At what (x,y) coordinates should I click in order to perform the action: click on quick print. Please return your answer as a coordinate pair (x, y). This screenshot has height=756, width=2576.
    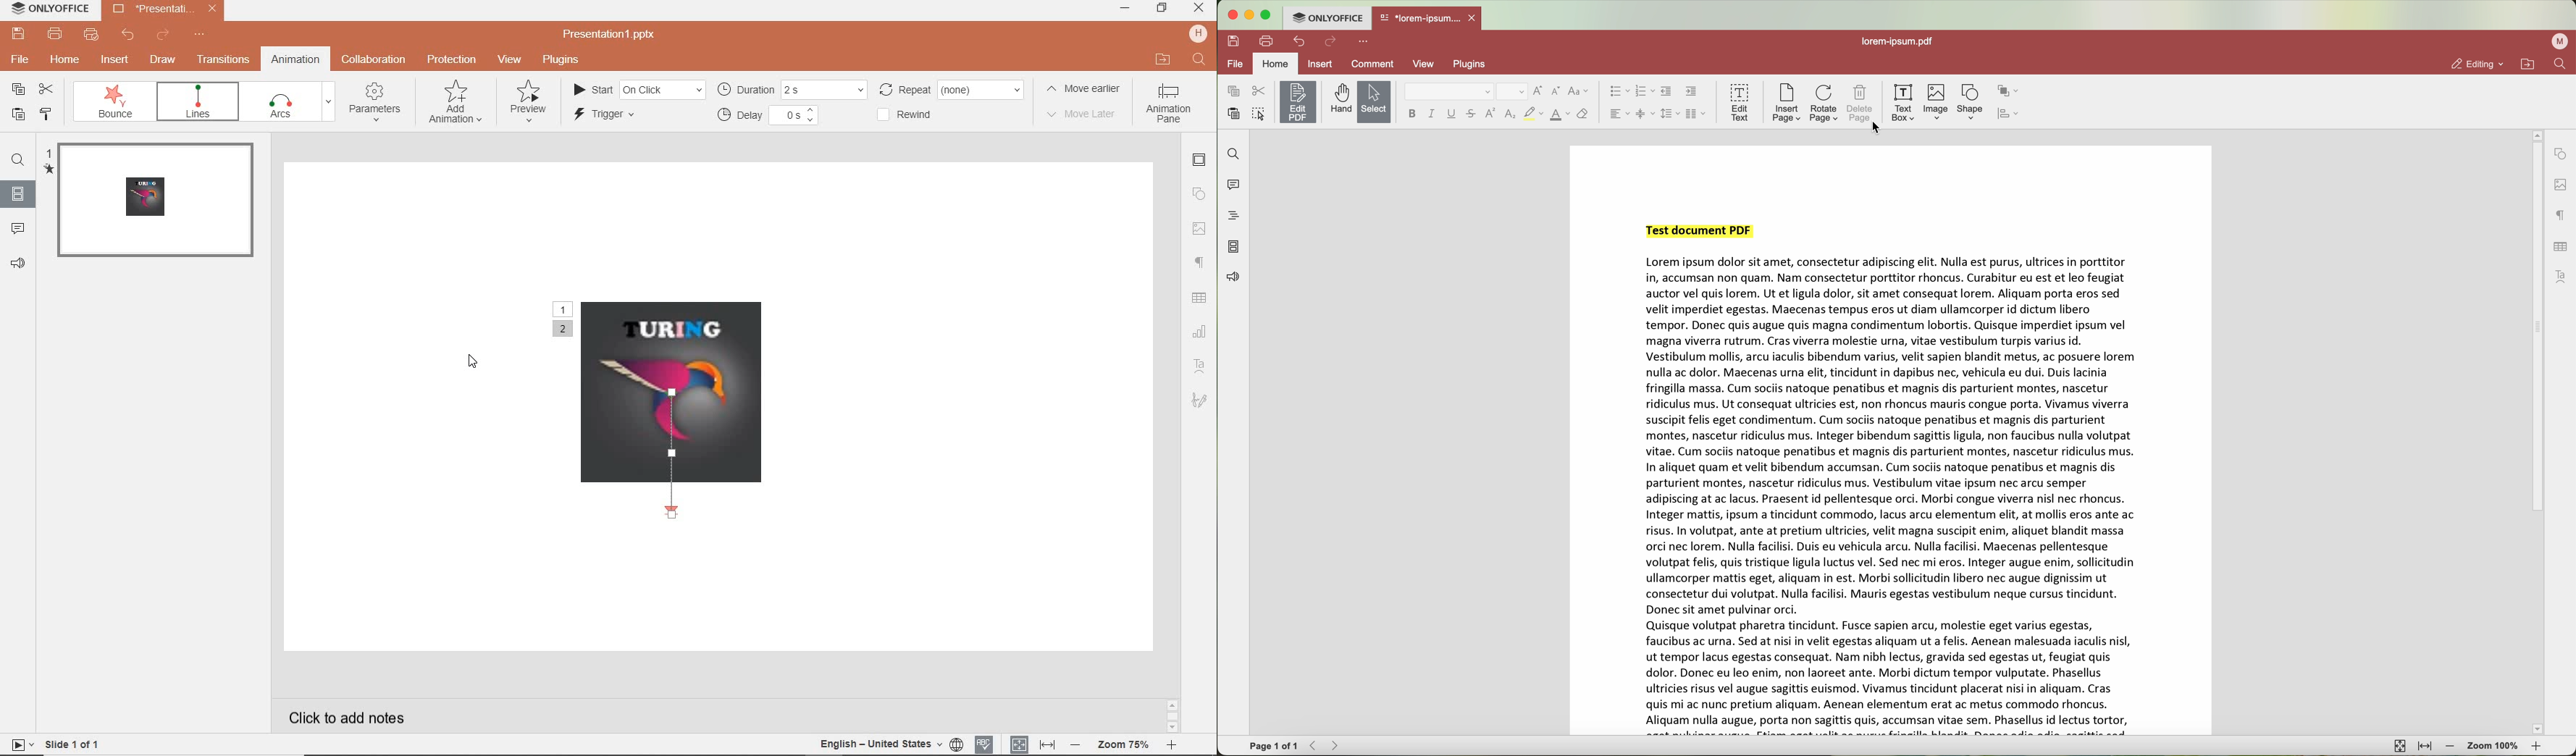
    Looking at the image, I should click on (91, 35).